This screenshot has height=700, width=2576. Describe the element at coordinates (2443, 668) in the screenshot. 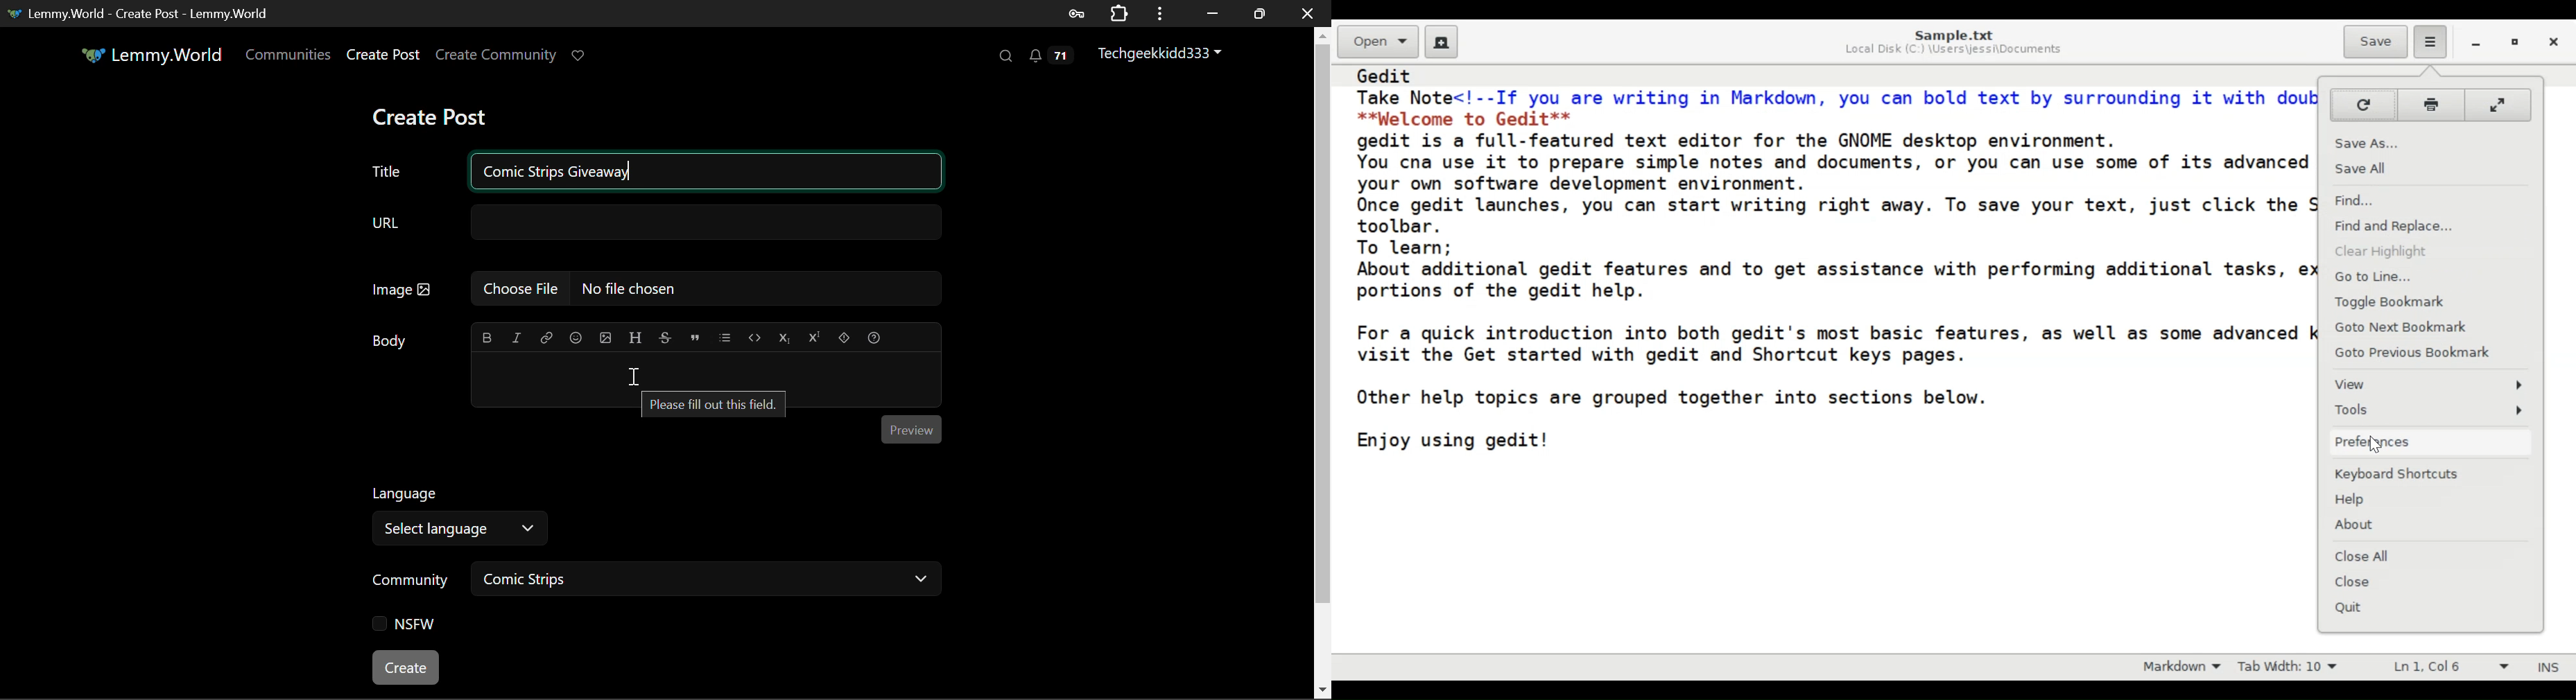

I see `Line & Column Preference (Ln 1, Col 6)` at that location.